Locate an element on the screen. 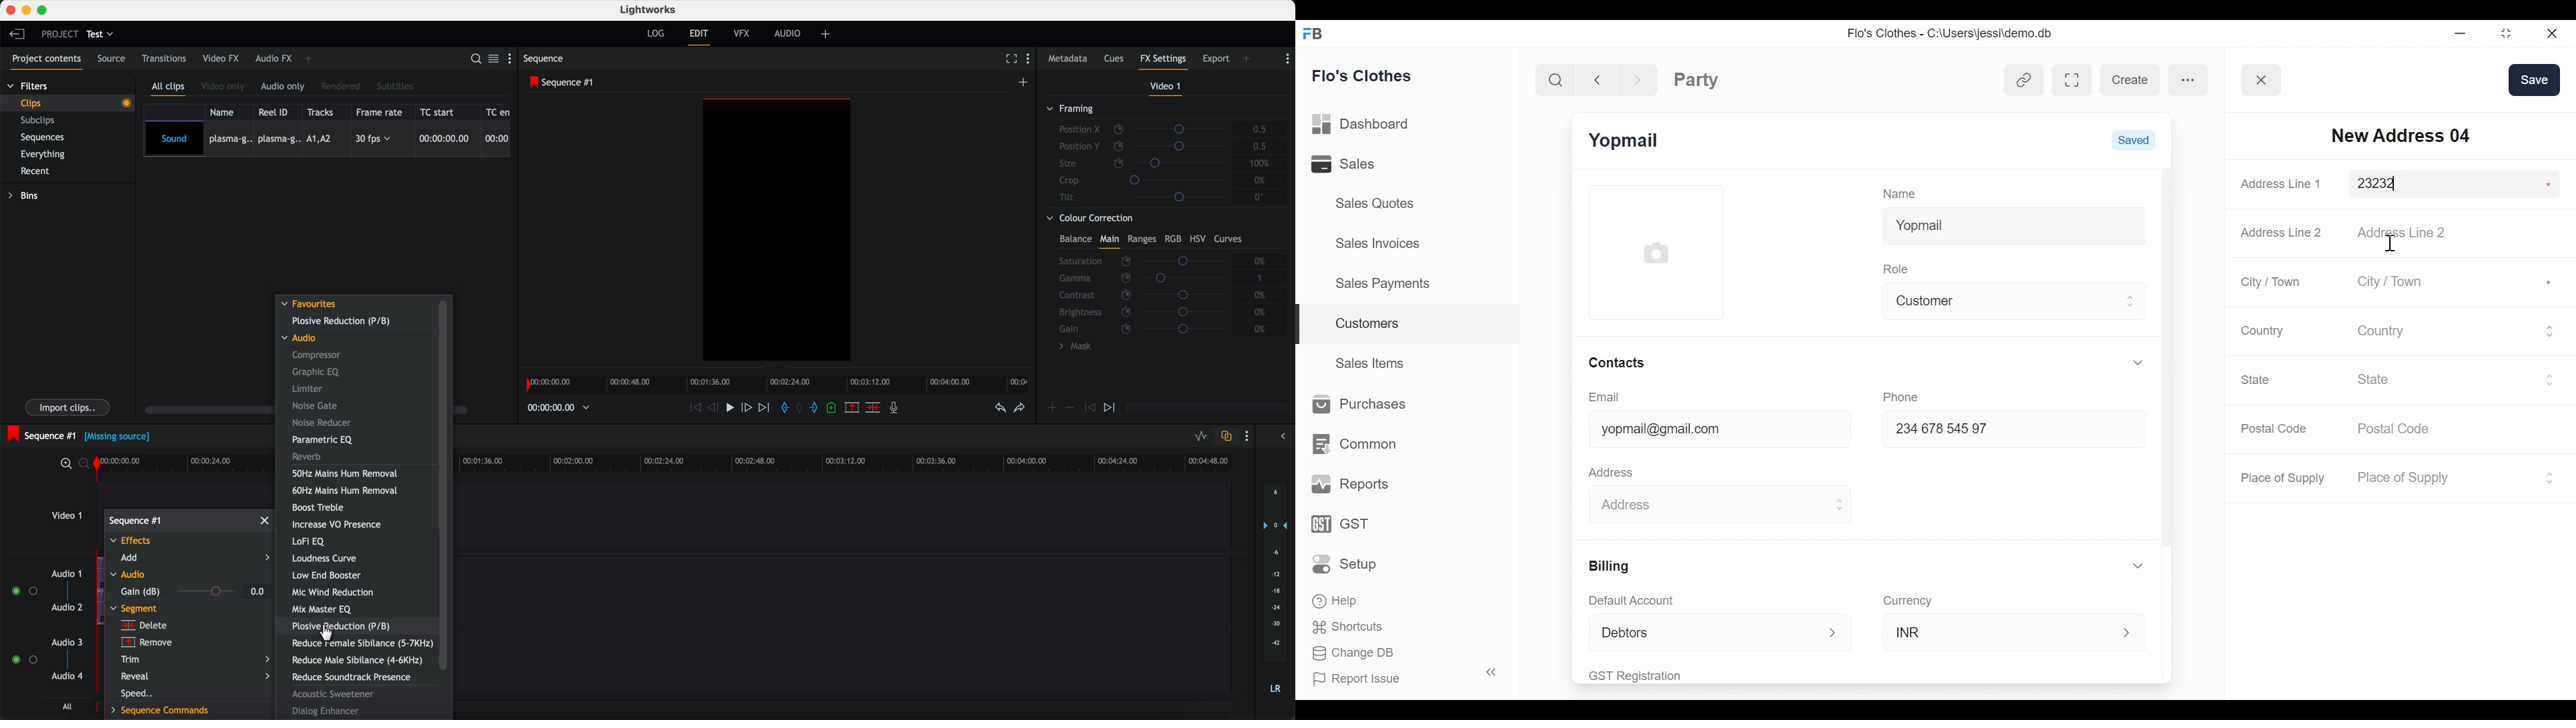  Currency is located at coordinates (1908, 600).